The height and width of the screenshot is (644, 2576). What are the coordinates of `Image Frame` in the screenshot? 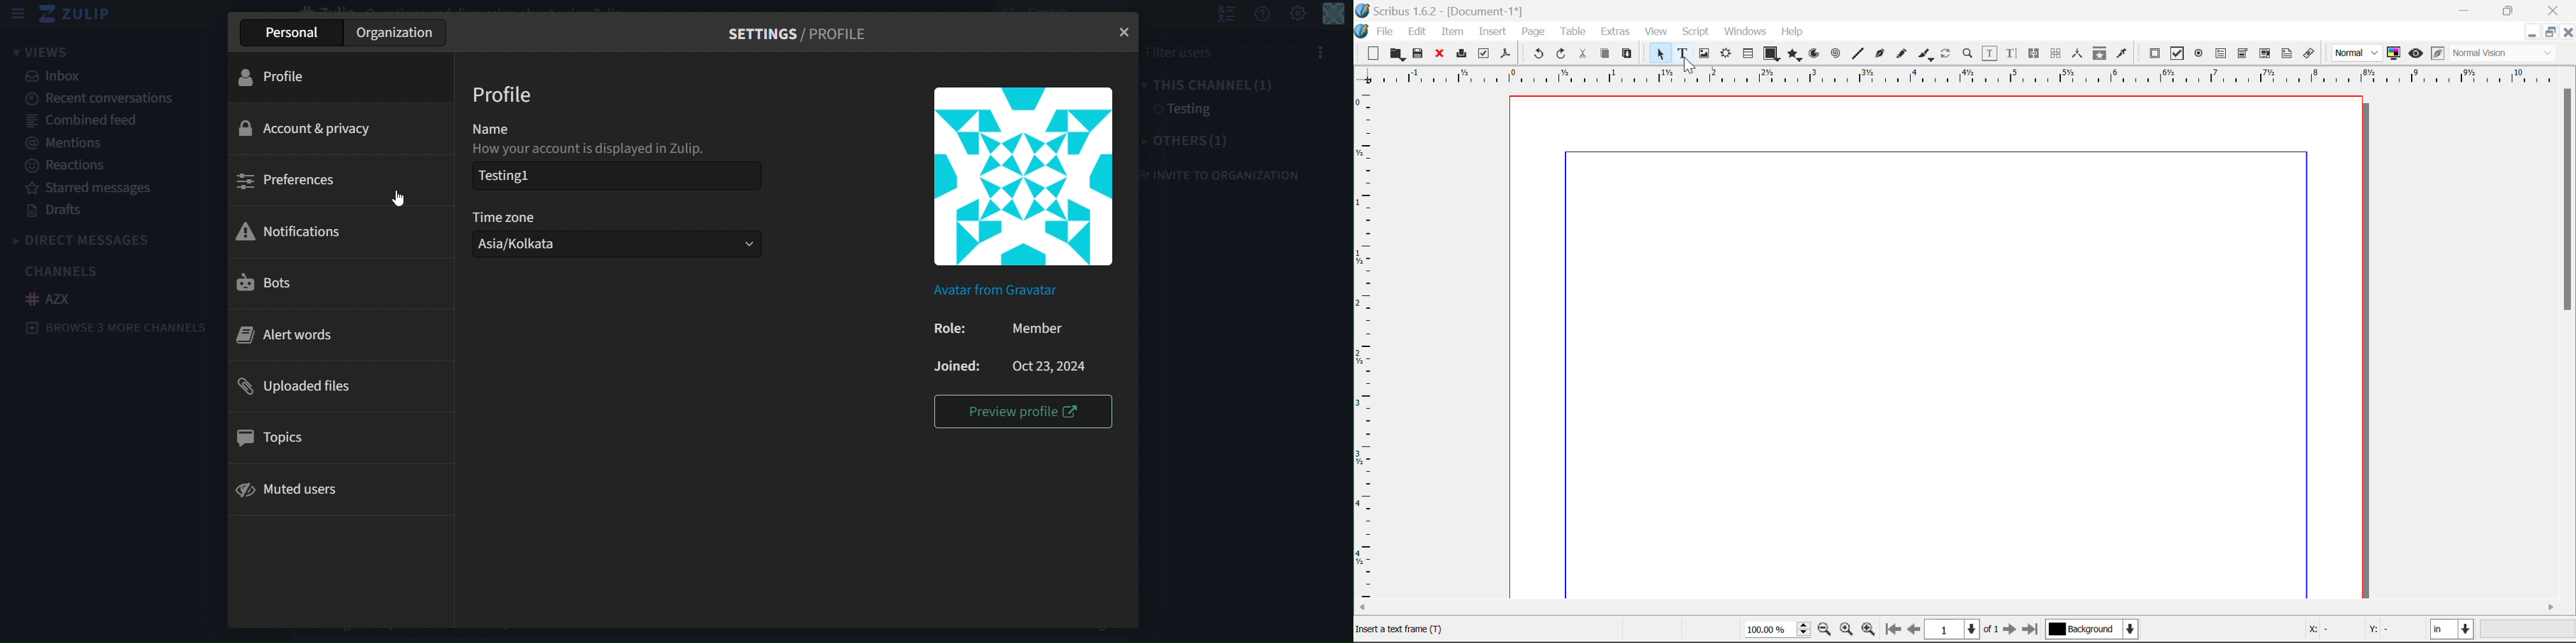 It's located at (1704, 53).